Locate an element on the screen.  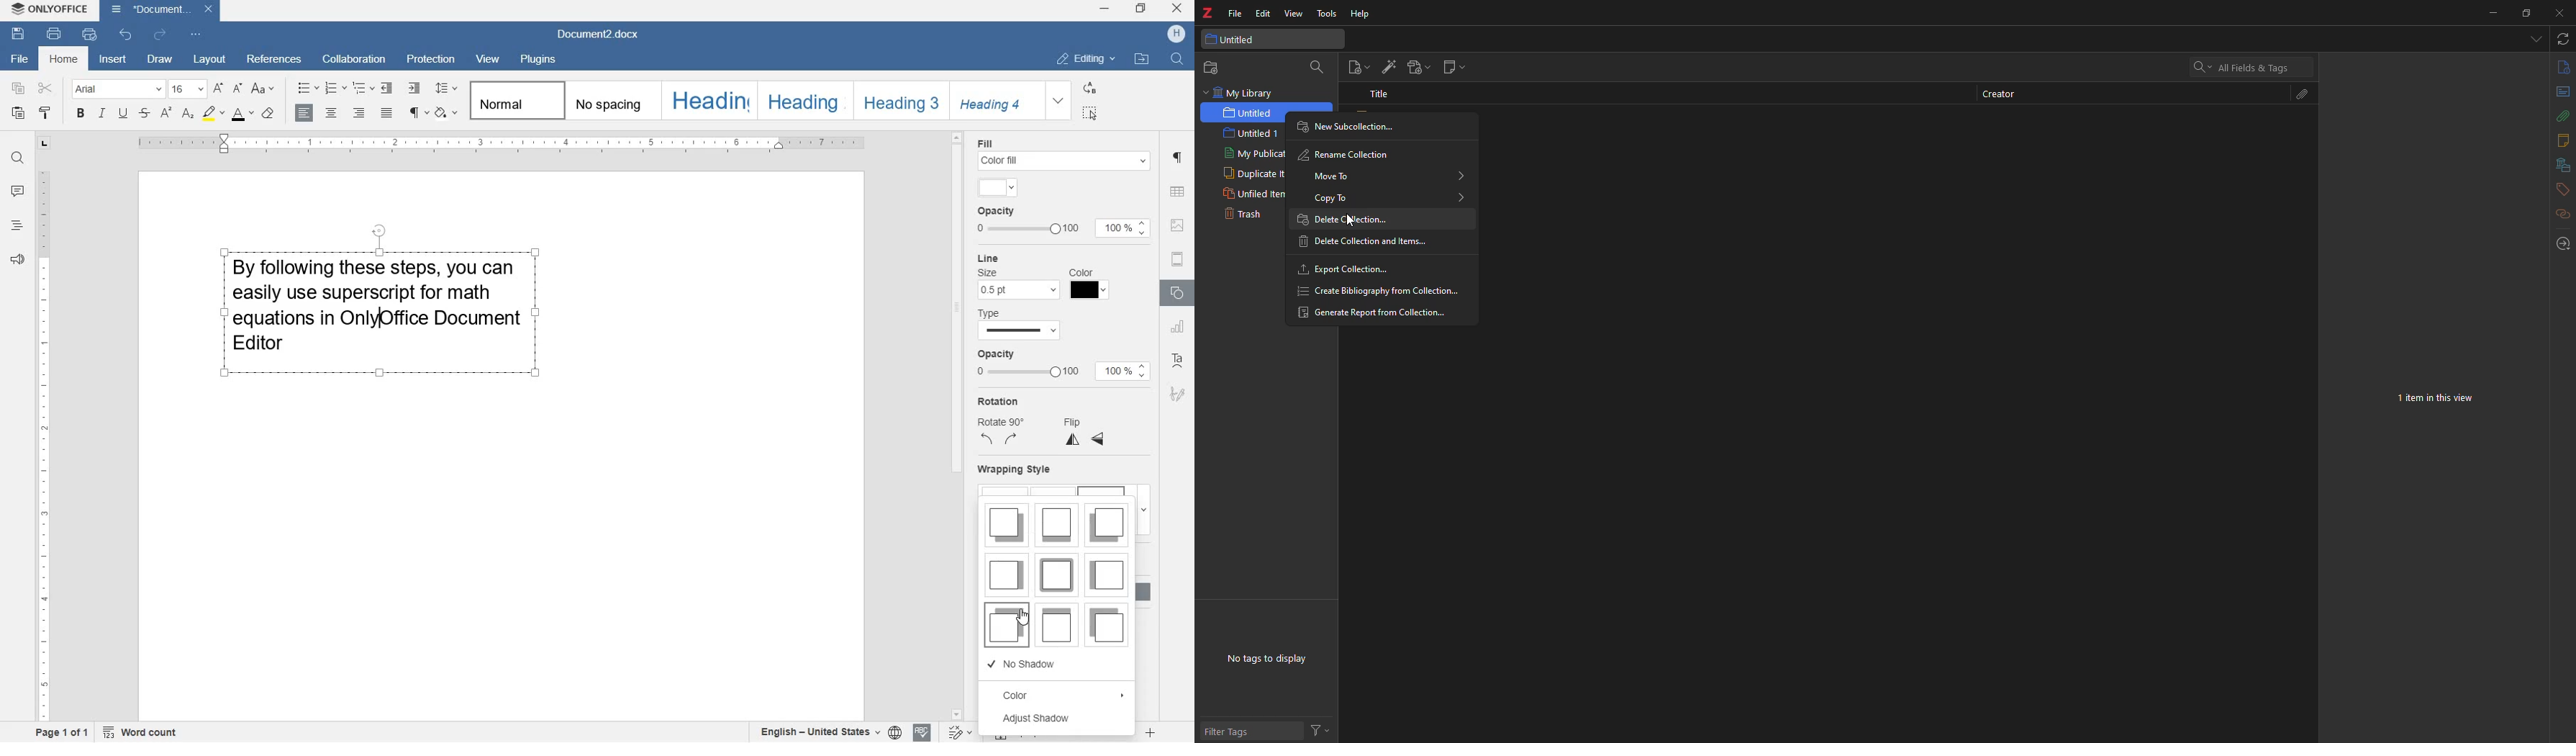
input color is located at coordinates (997, 187).